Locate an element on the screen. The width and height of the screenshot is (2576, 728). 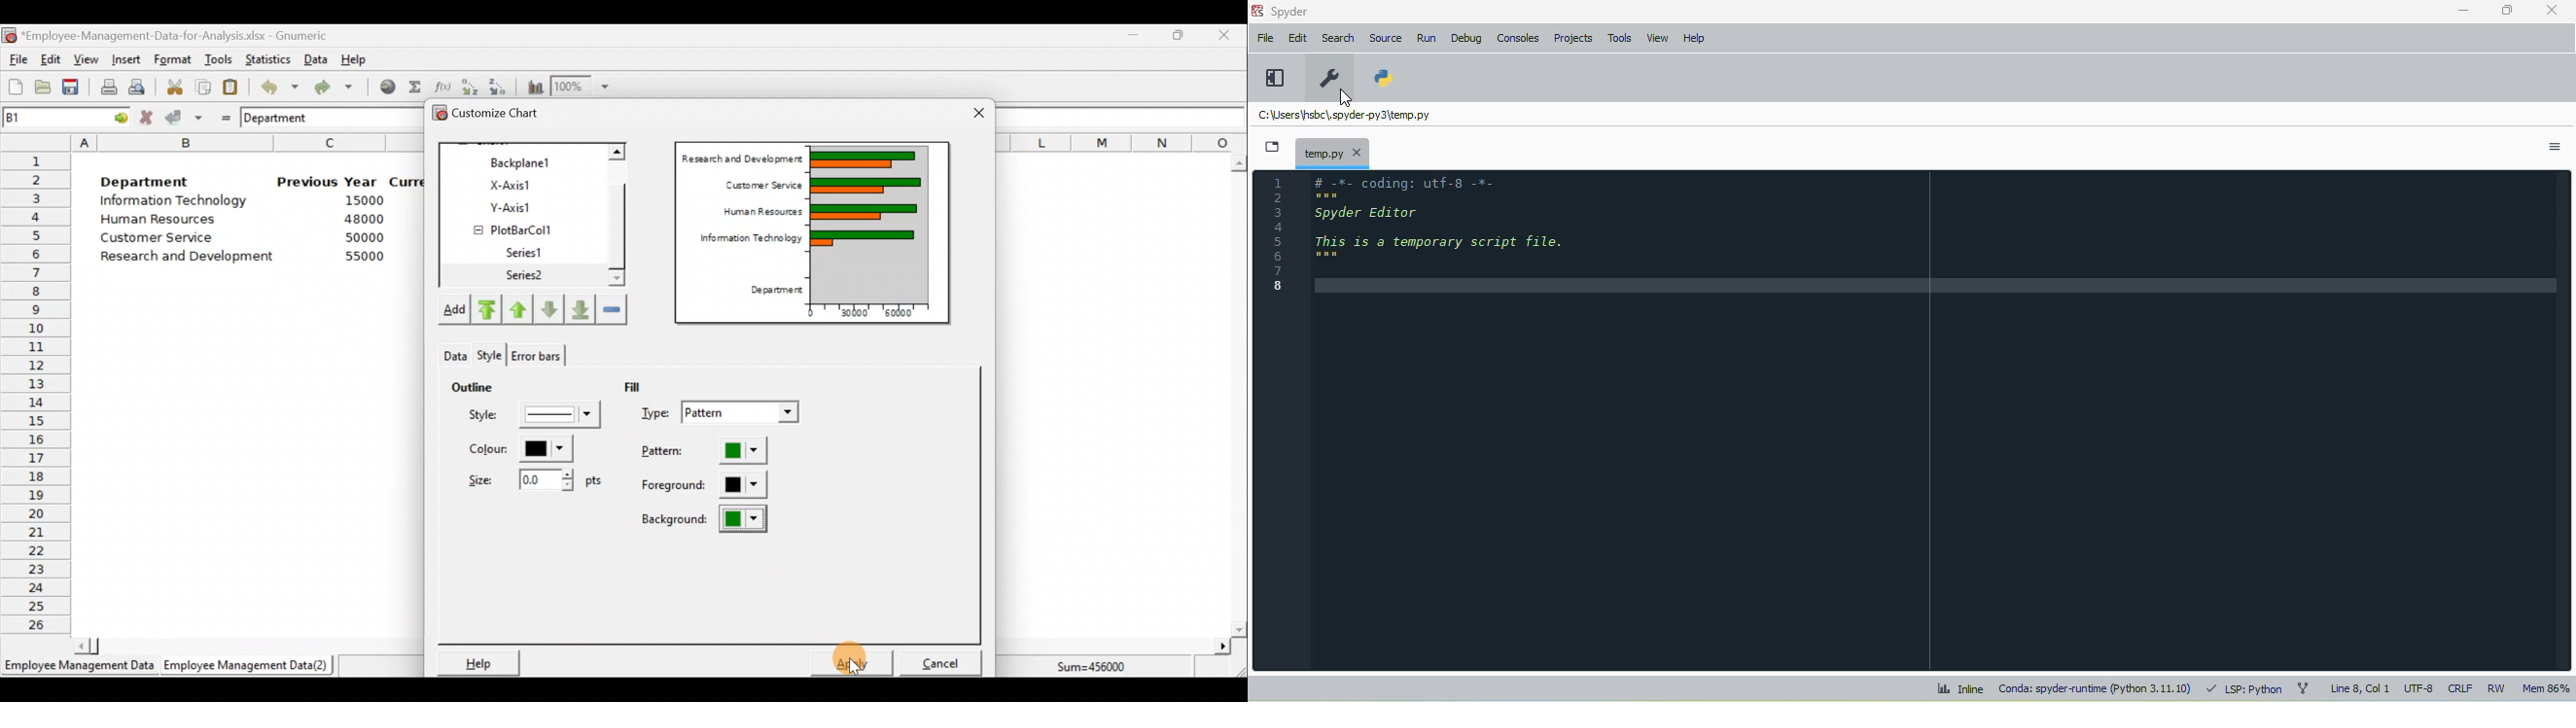
Copy the selection is located at coordinates (202, 84).